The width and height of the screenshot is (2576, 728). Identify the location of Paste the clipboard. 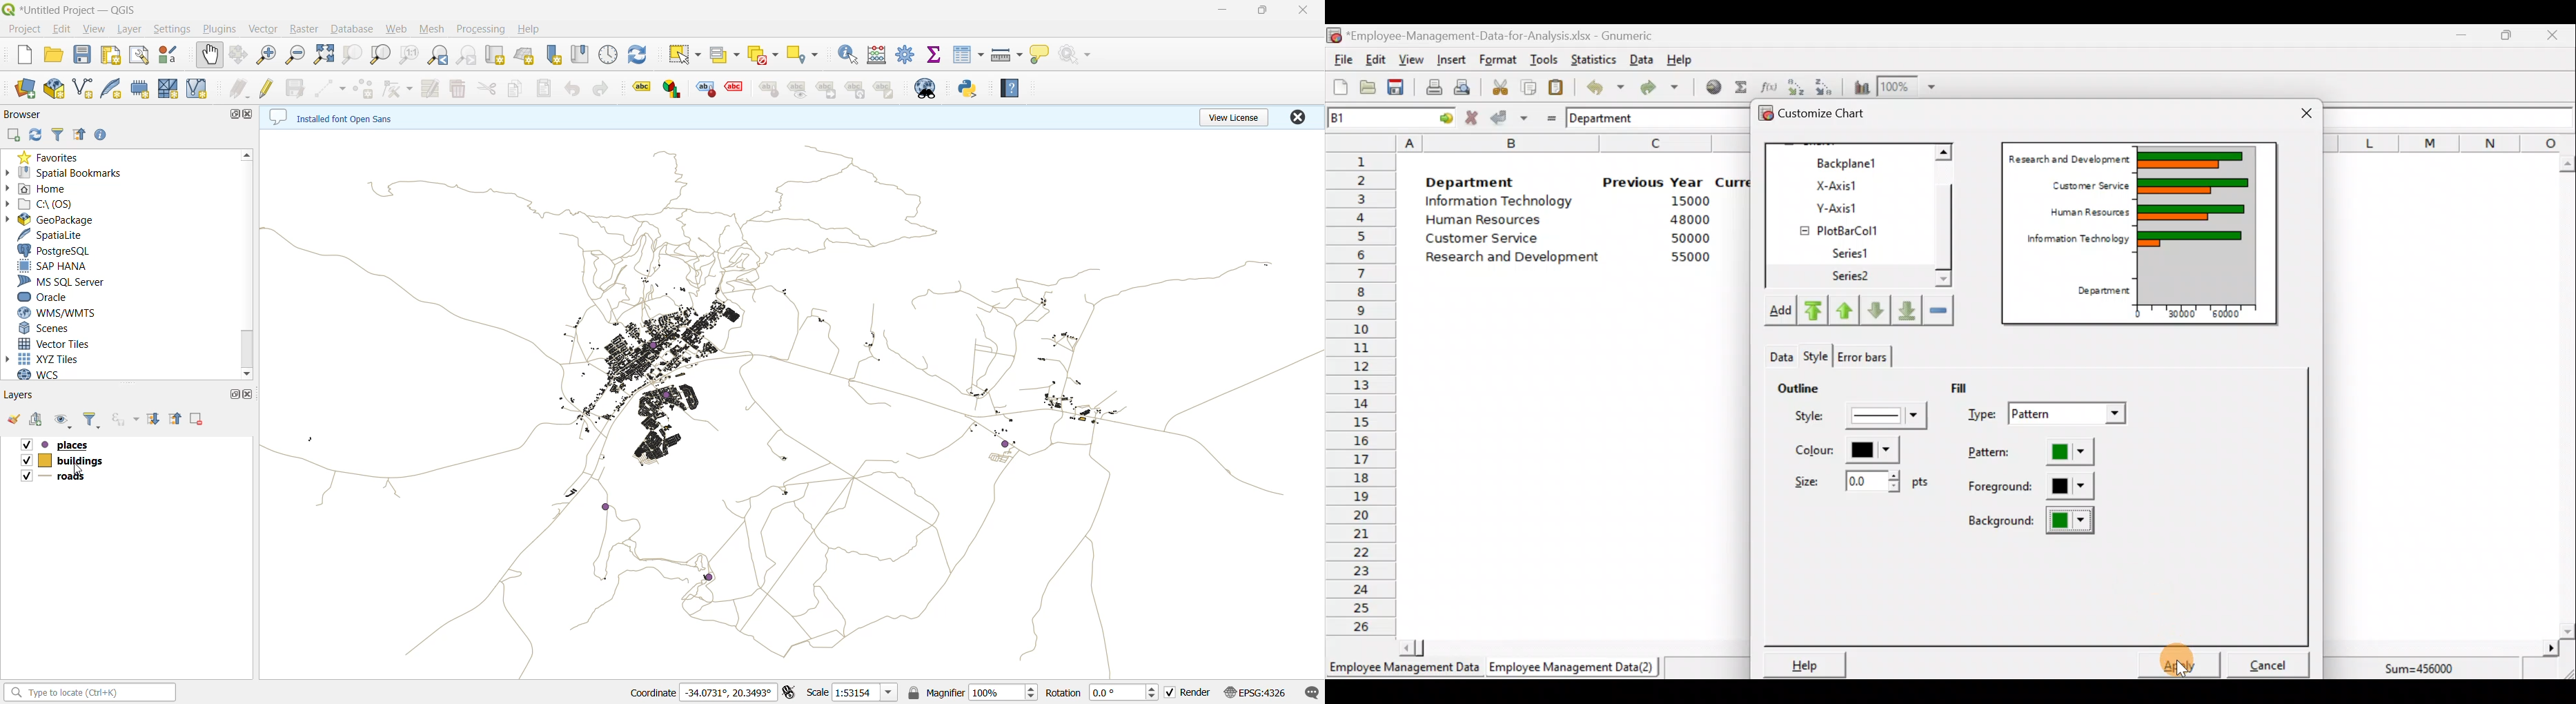
(1556, 87).